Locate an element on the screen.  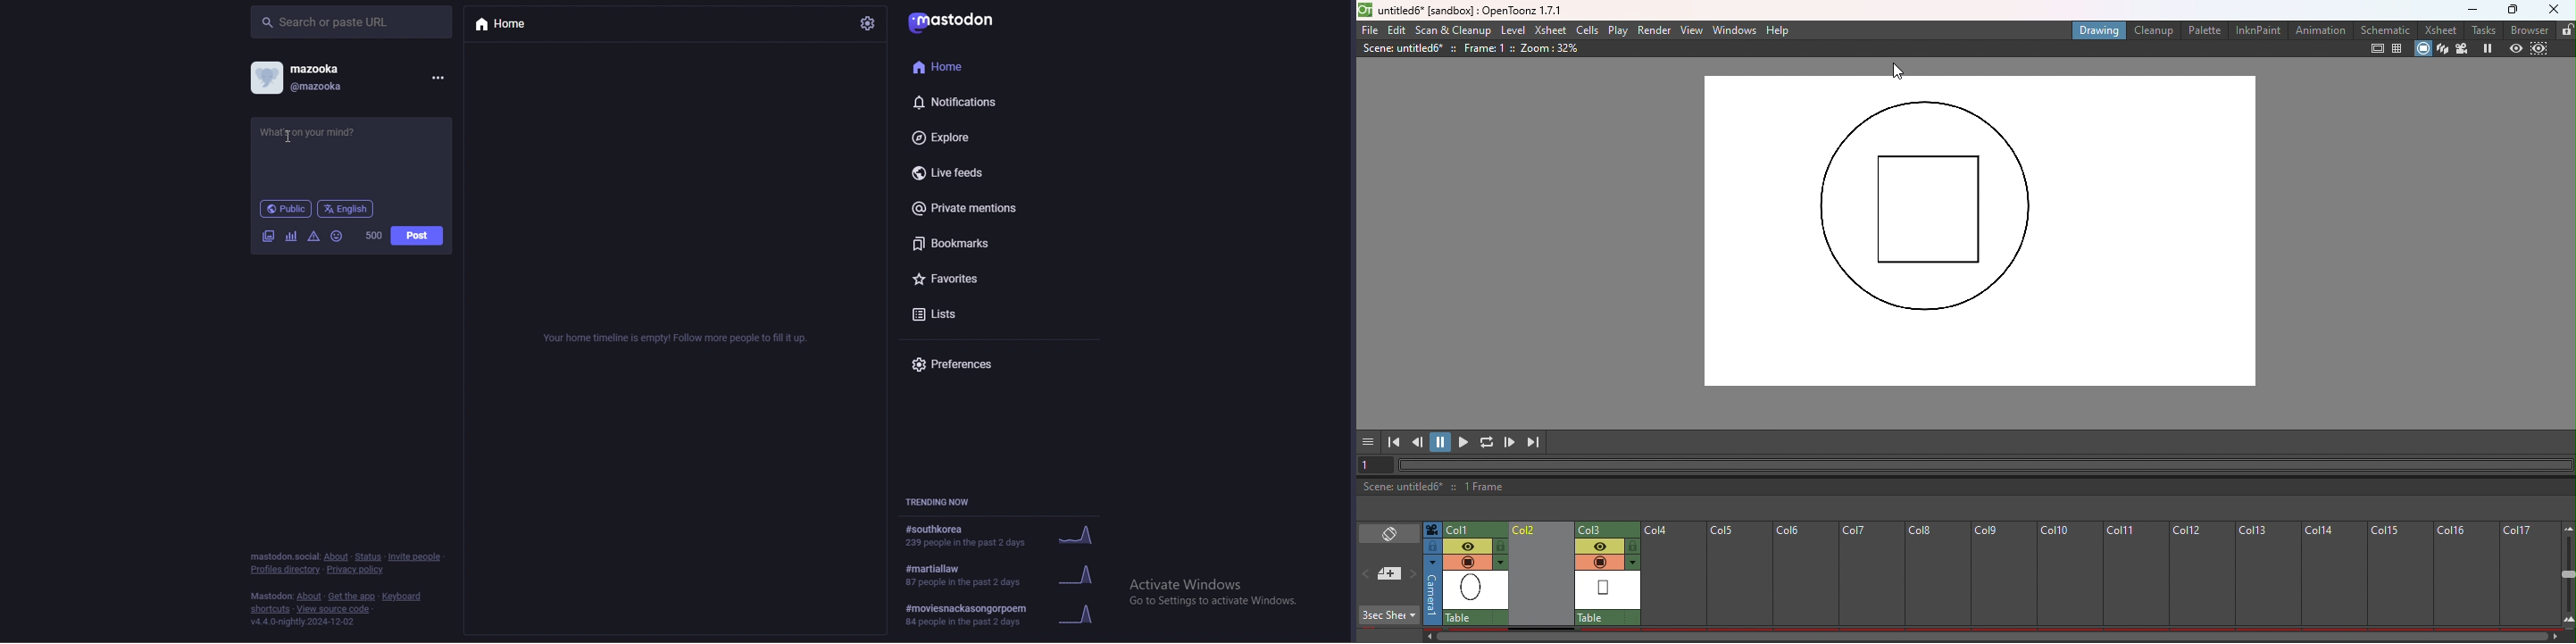
Drawing is located at coordinates (2100, 31).